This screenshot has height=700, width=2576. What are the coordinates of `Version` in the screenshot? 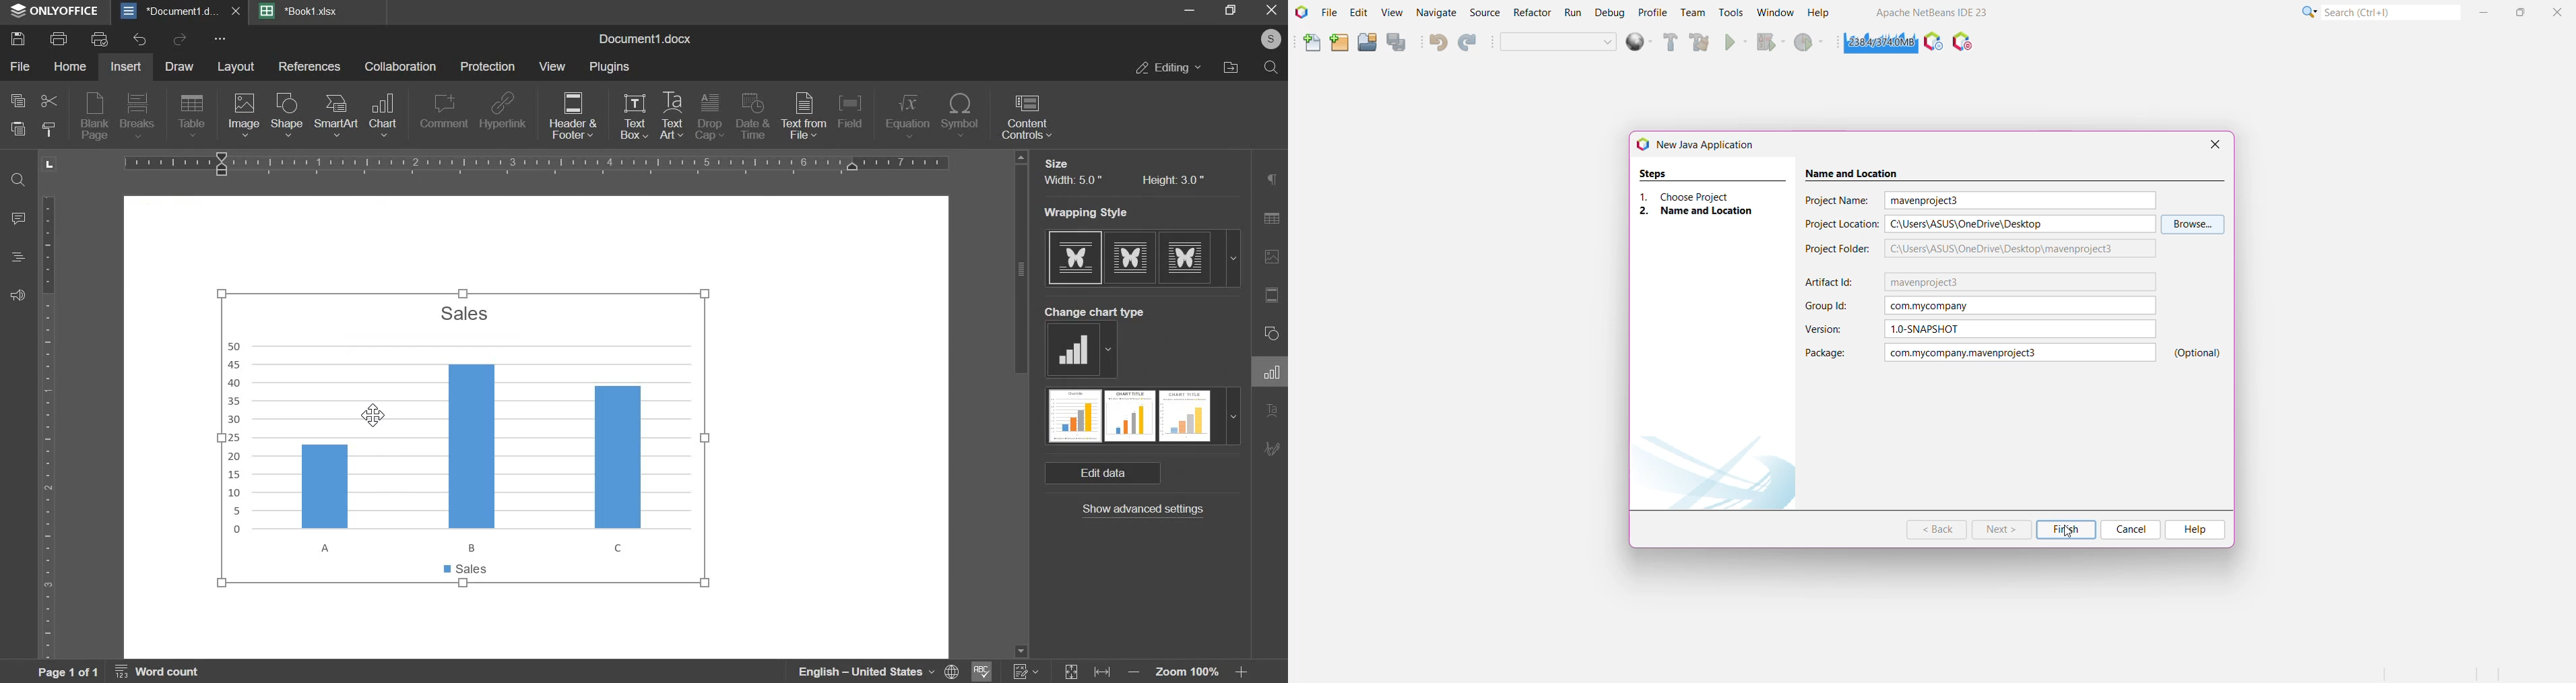 It's located at (1827, 329).